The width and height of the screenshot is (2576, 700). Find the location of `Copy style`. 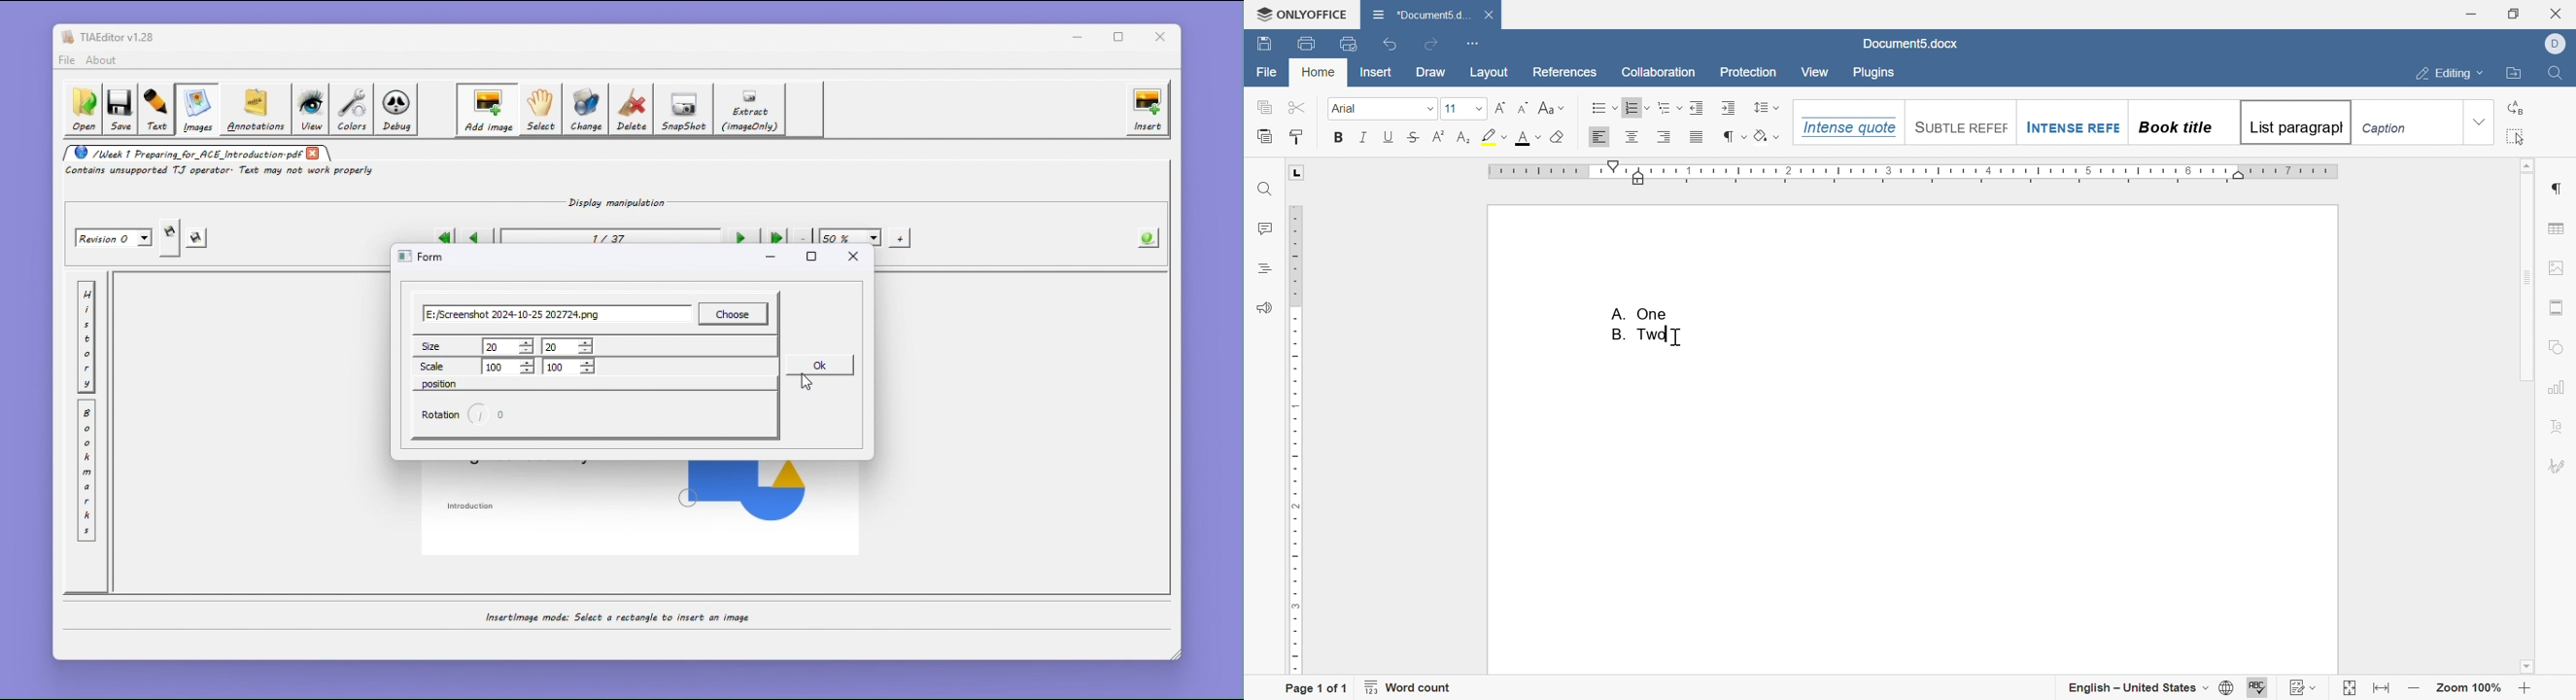

Copy style is located at coordinates (1298, 136).